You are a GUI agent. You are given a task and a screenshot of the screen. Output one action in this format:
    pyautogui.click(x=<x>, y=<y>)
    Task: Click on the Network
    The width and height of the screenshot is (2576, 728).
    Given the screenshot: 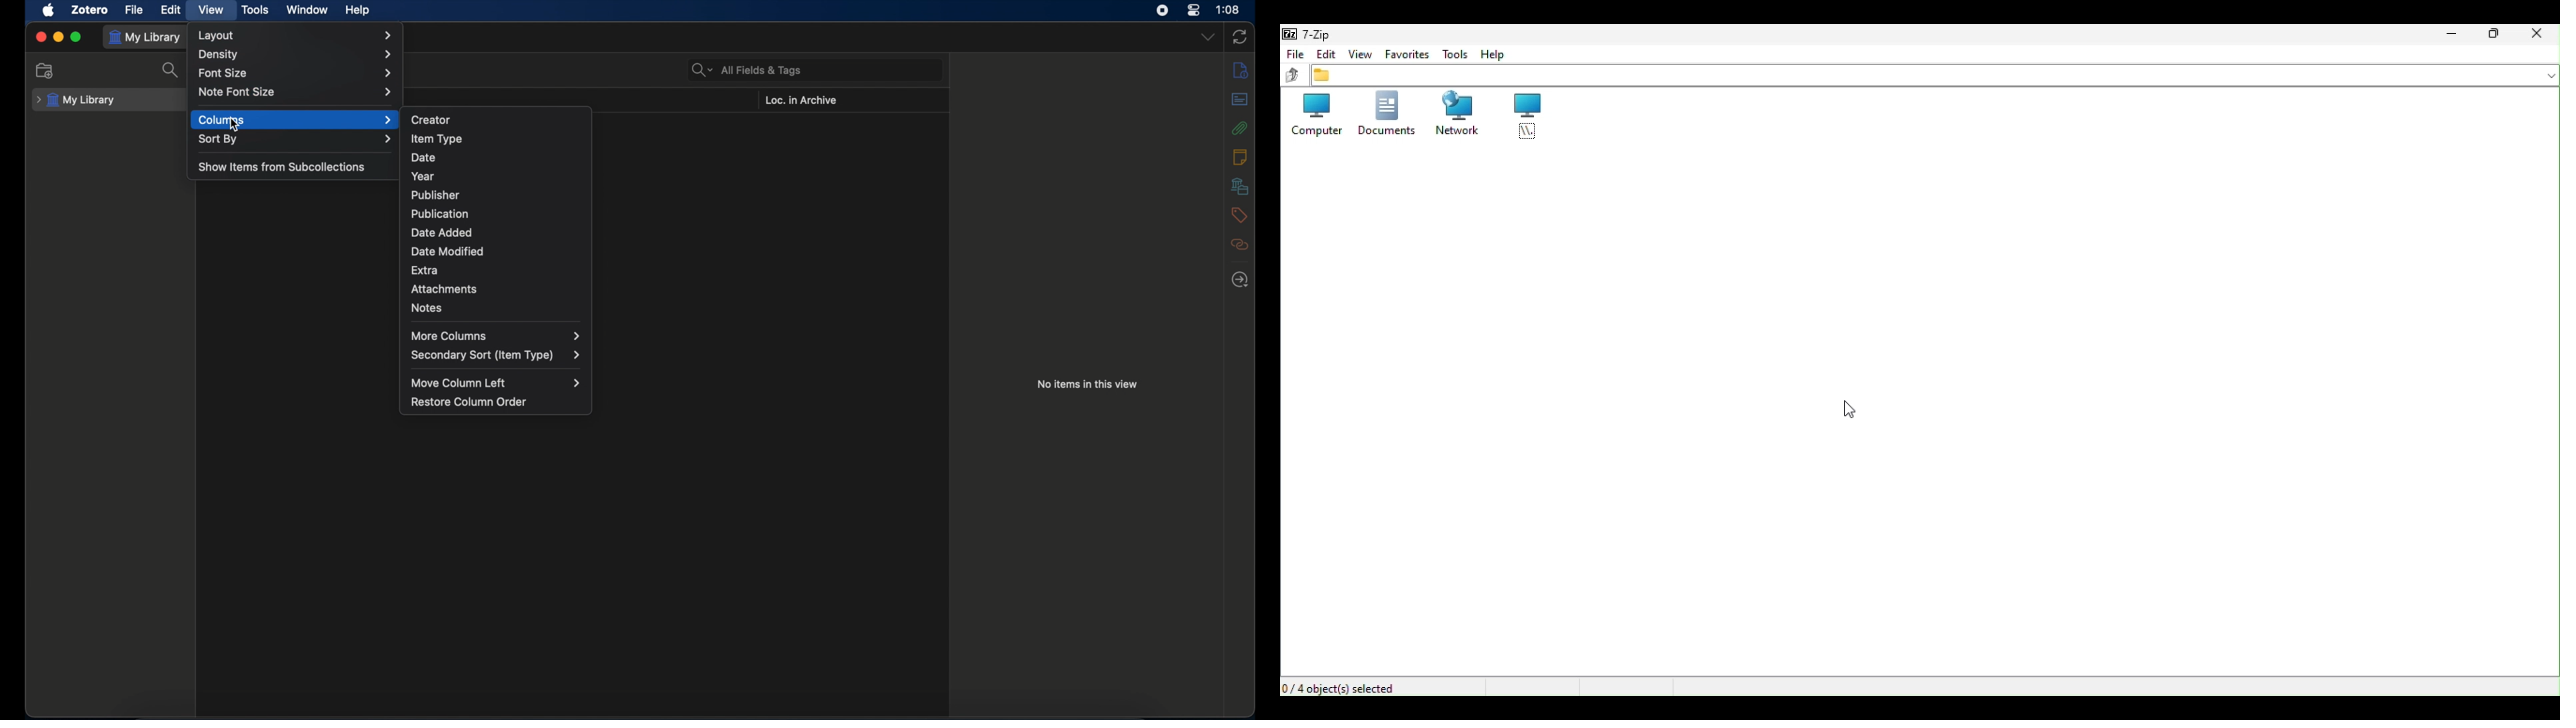 What is the action you would take?
    pyautogui.click(x=1458, y=117)
    